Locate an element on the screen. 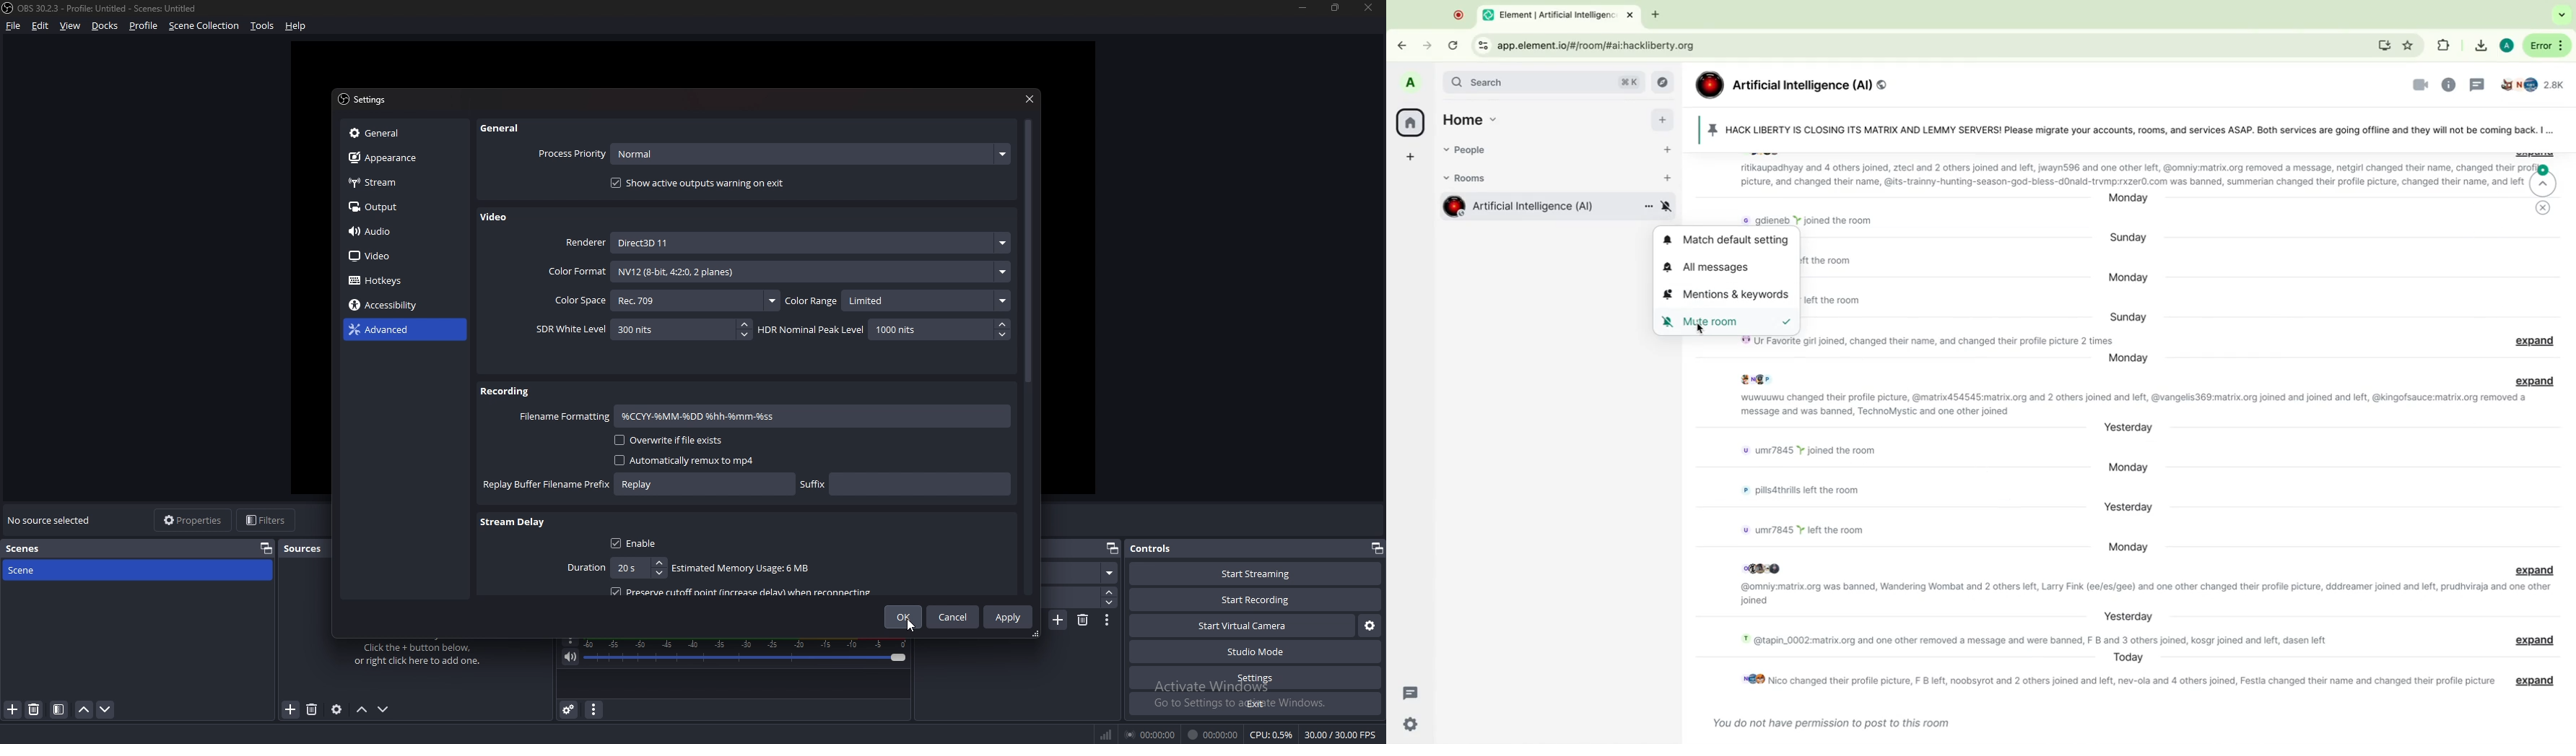  day is located at coordinates (2136, 278).